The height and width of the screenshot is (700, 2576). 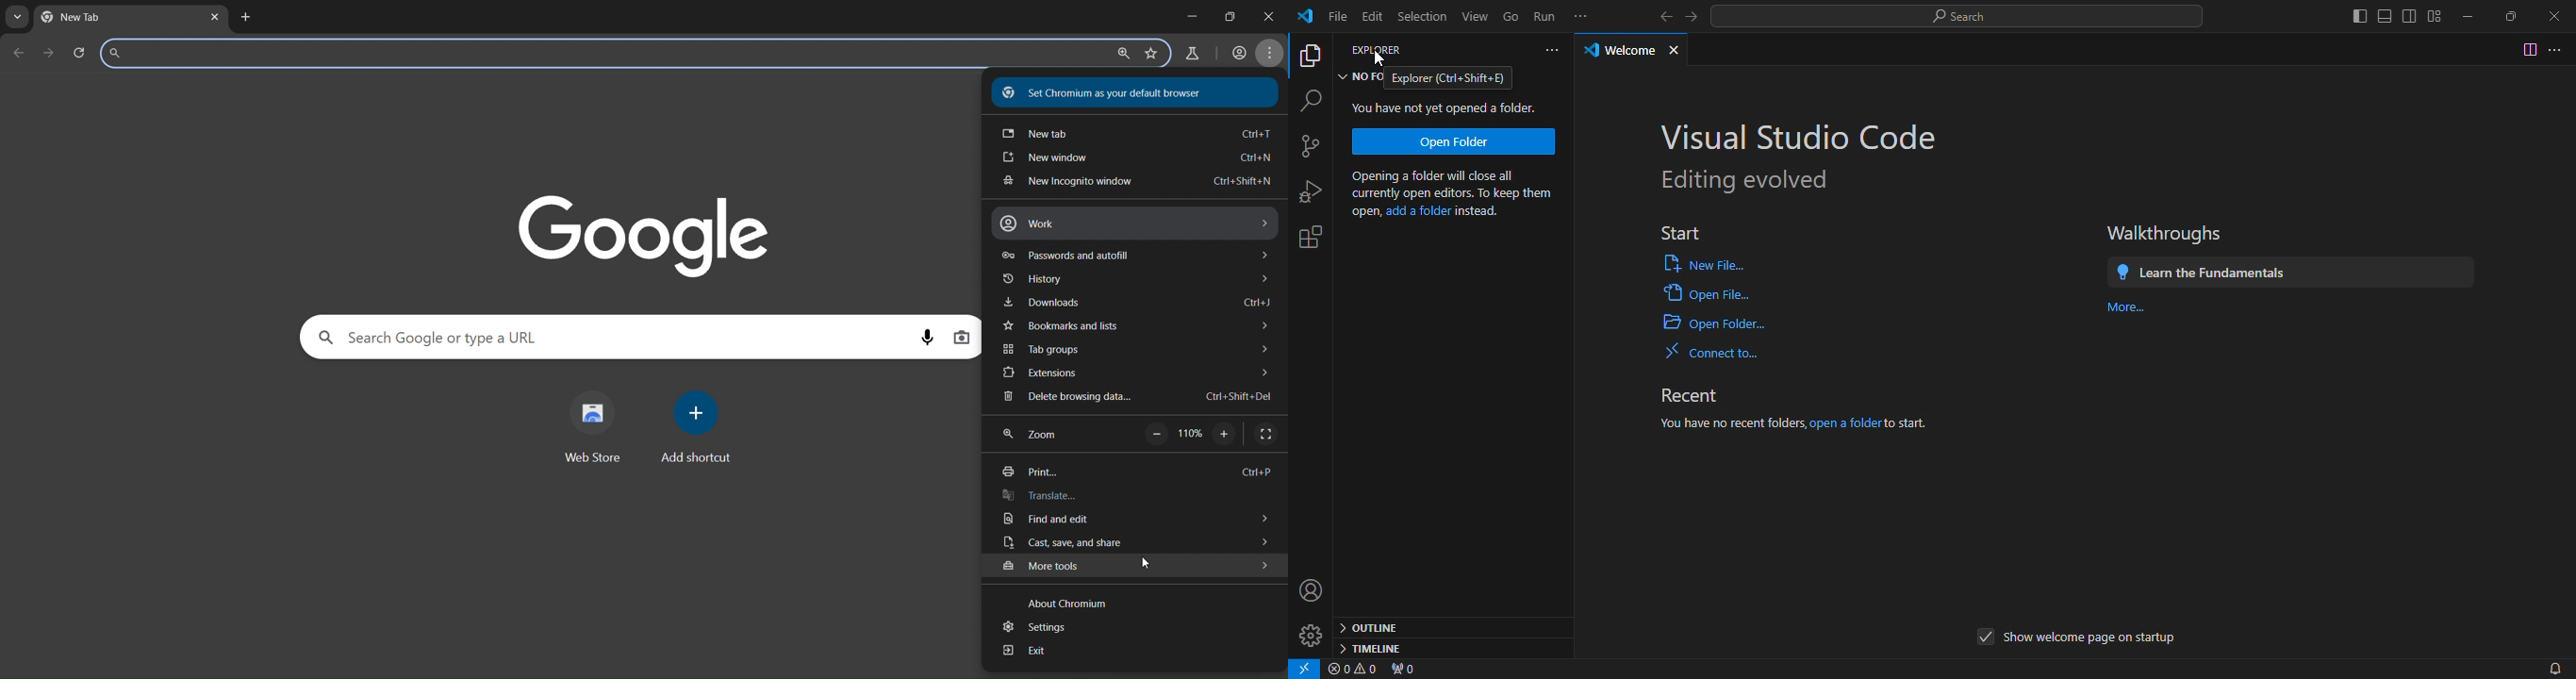 I want to click on New File, so click(x=1707, y=264).